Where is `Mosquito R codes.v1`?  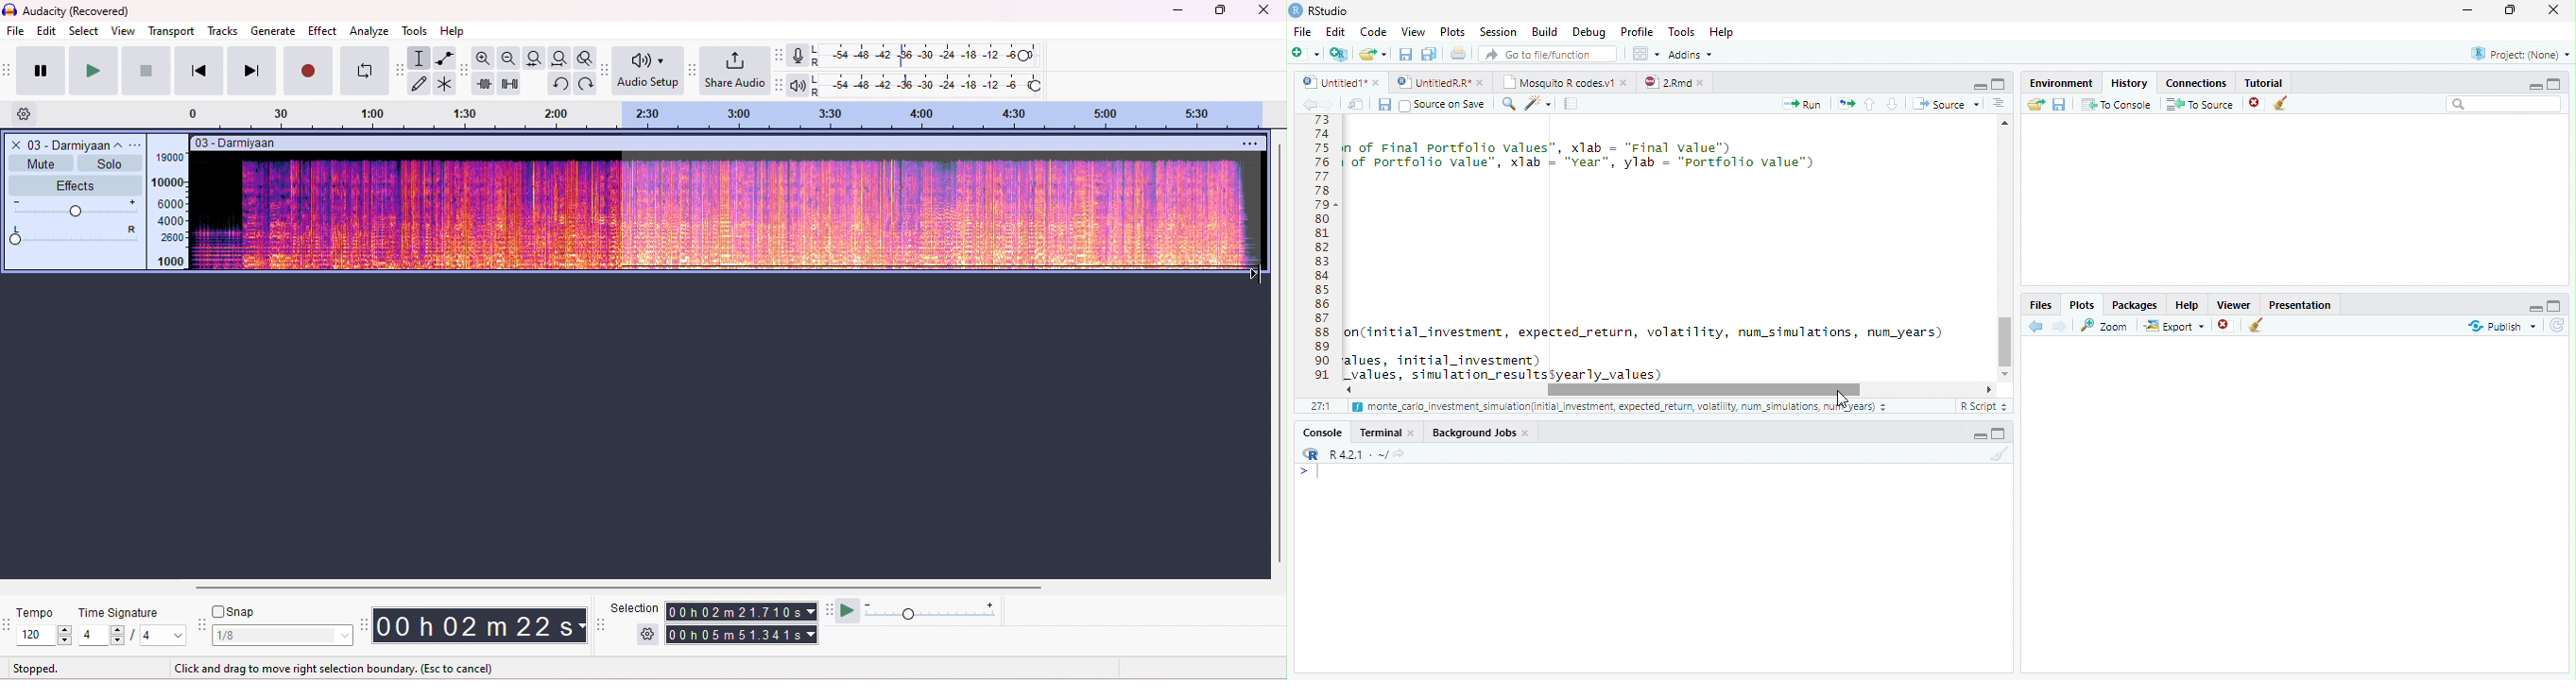
Mosquito R codes.v1 is located at coordinates (1563, 81).